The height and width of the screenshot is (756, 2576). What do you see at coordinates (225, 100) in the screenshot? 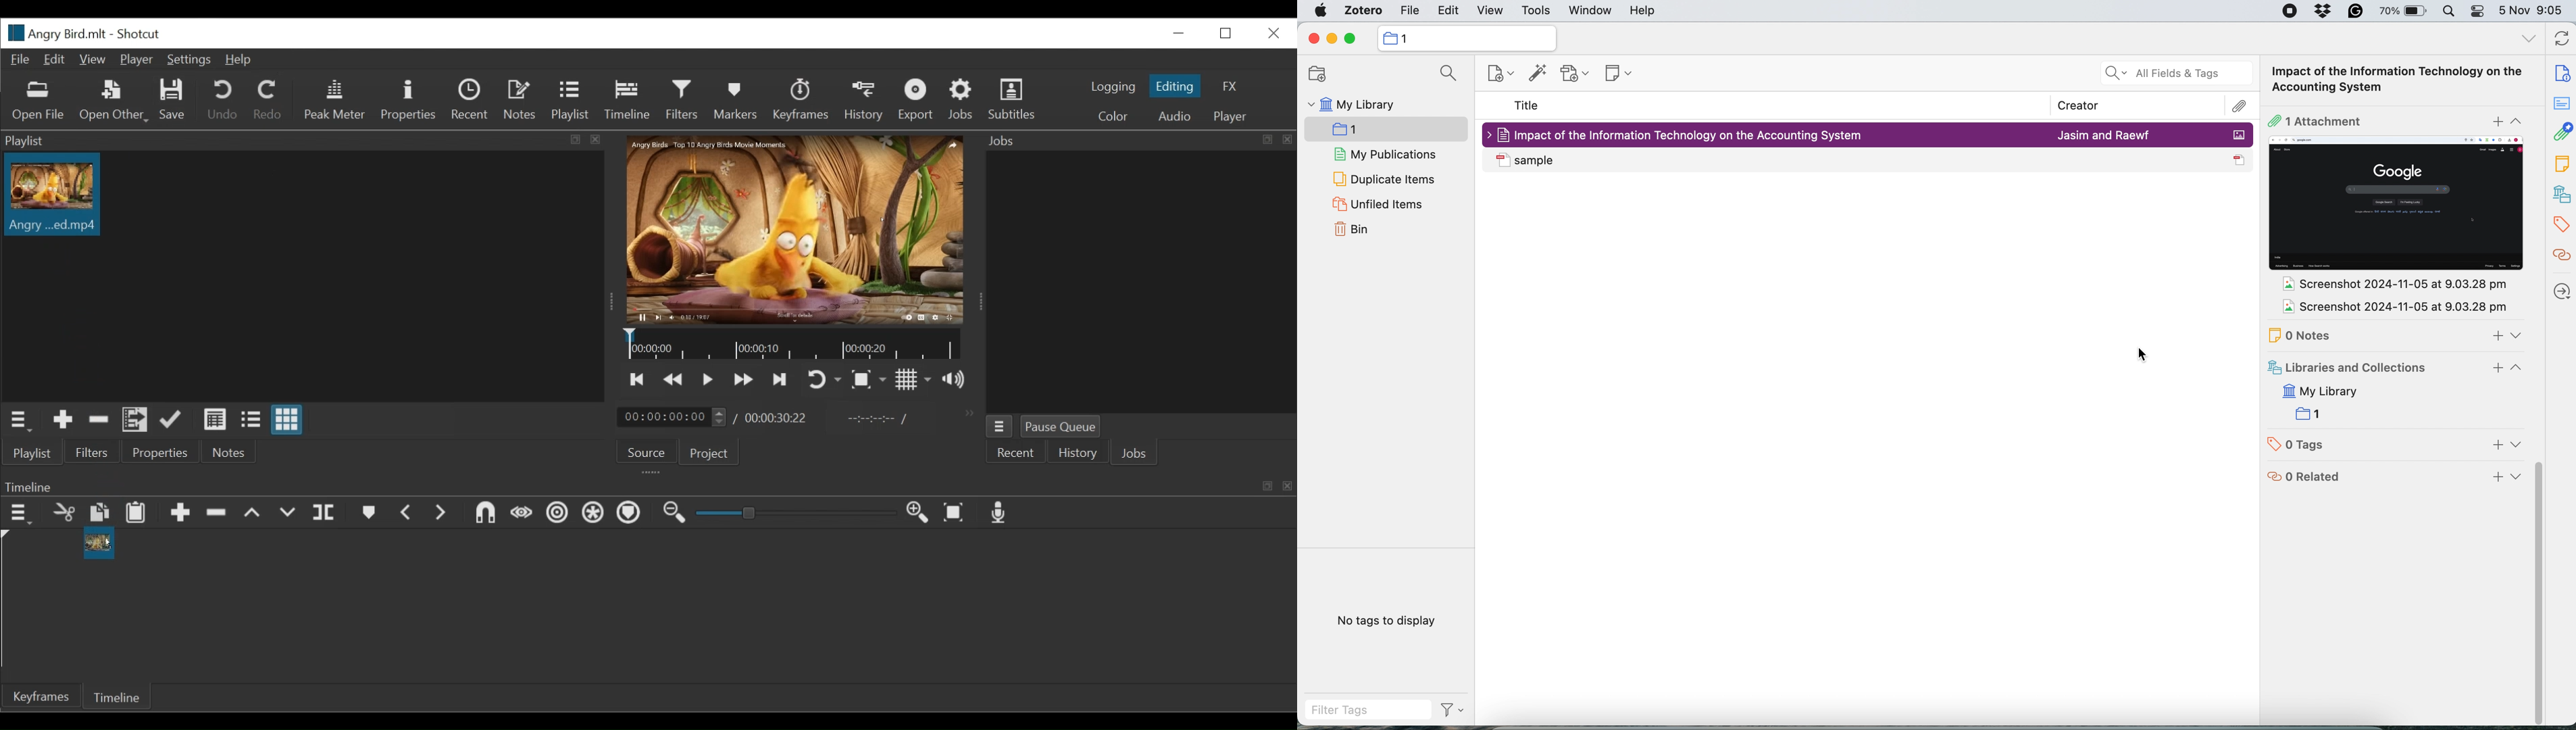
I see `Undo` at bounding box center [225, 100].